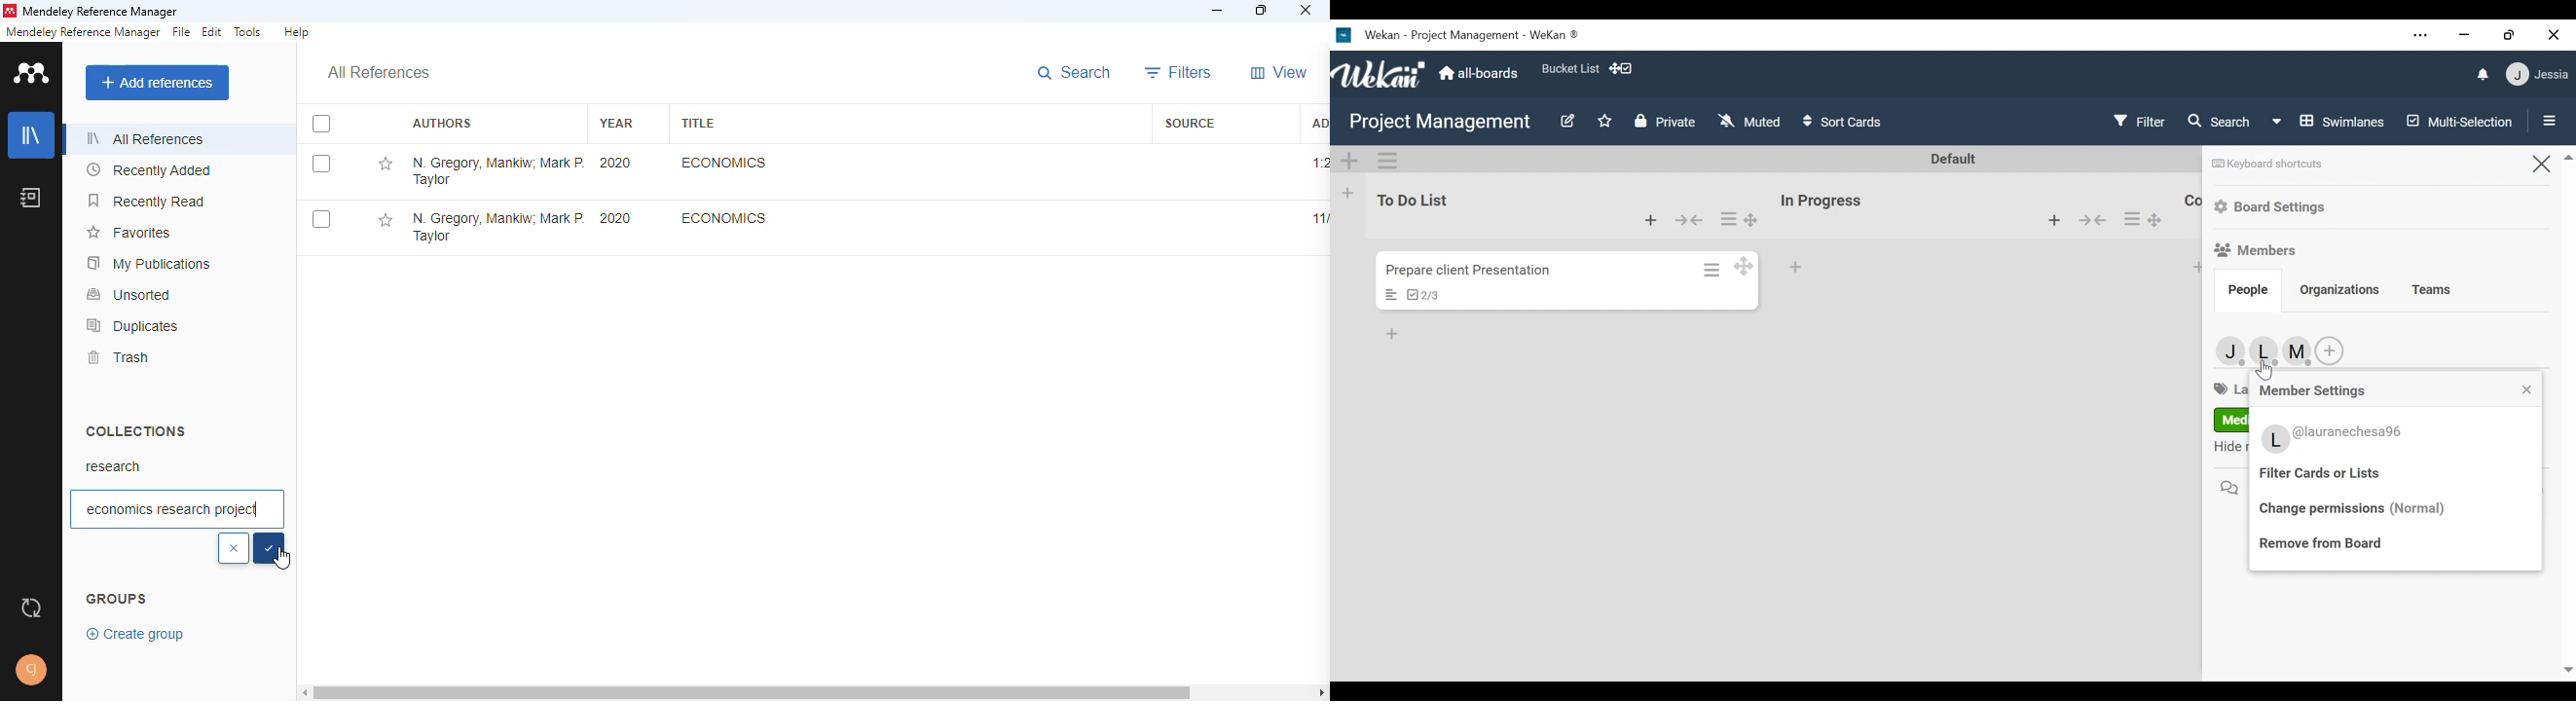  Describe the element at coordinates (2275, 439) in the screenshot. I see `Profile photo` at that location.